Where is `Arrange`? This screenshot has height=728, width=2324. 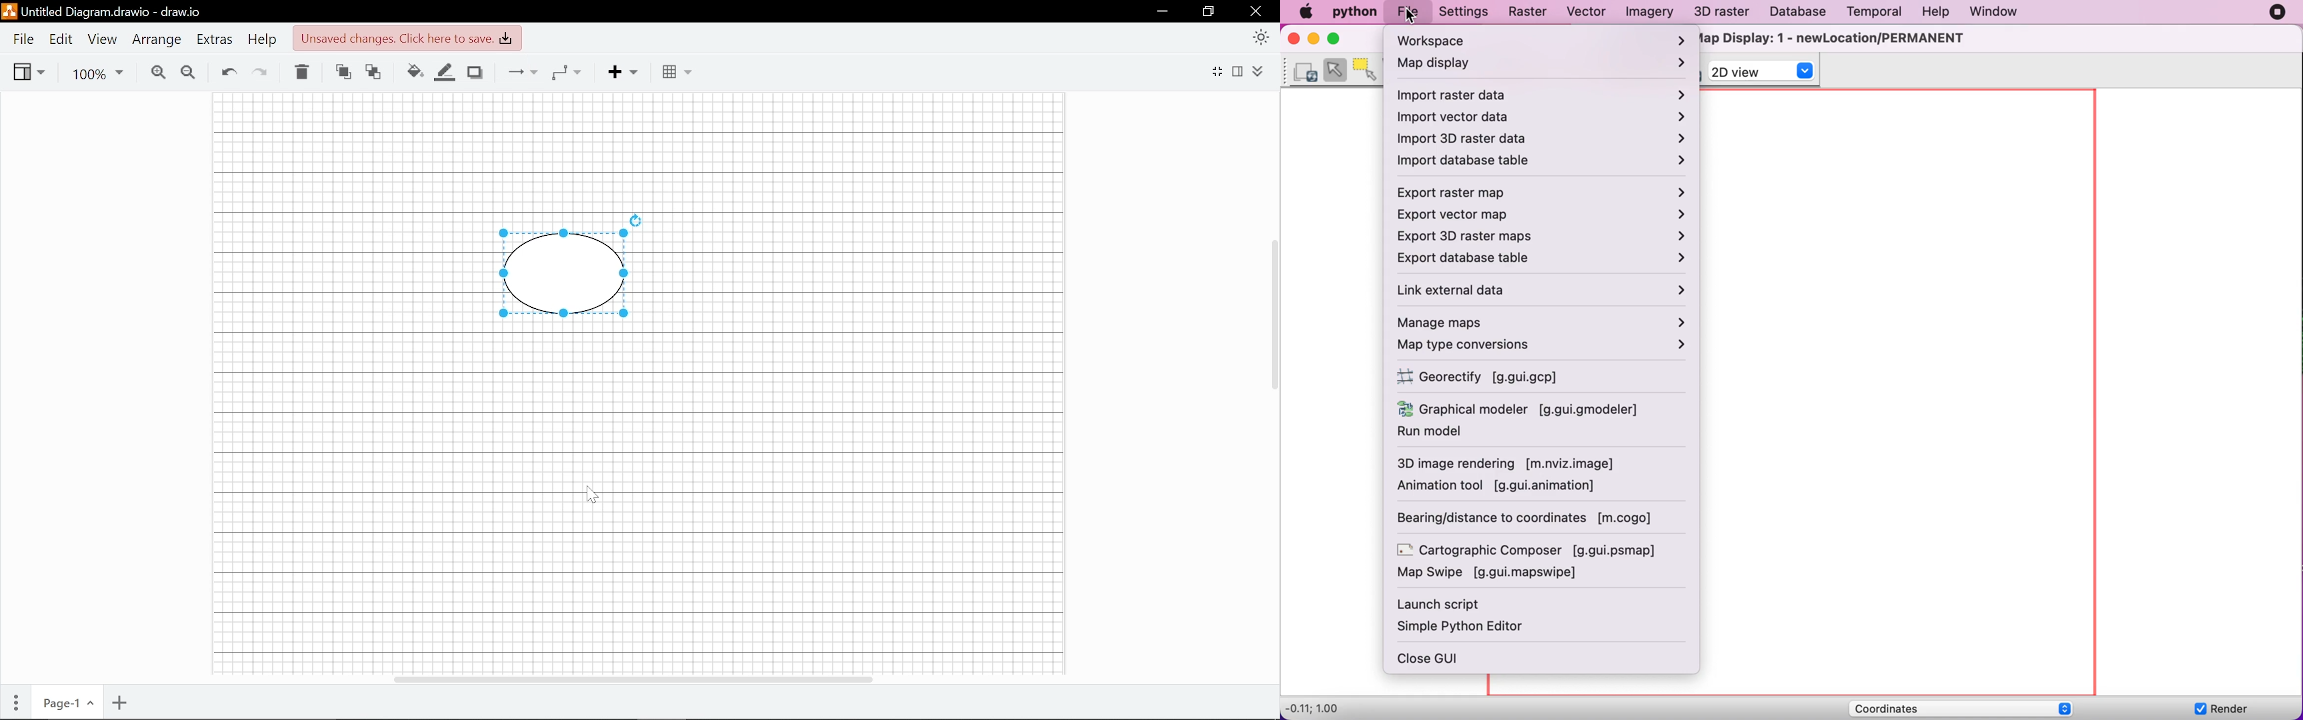
Arrange is located at coordinates (159, 40).